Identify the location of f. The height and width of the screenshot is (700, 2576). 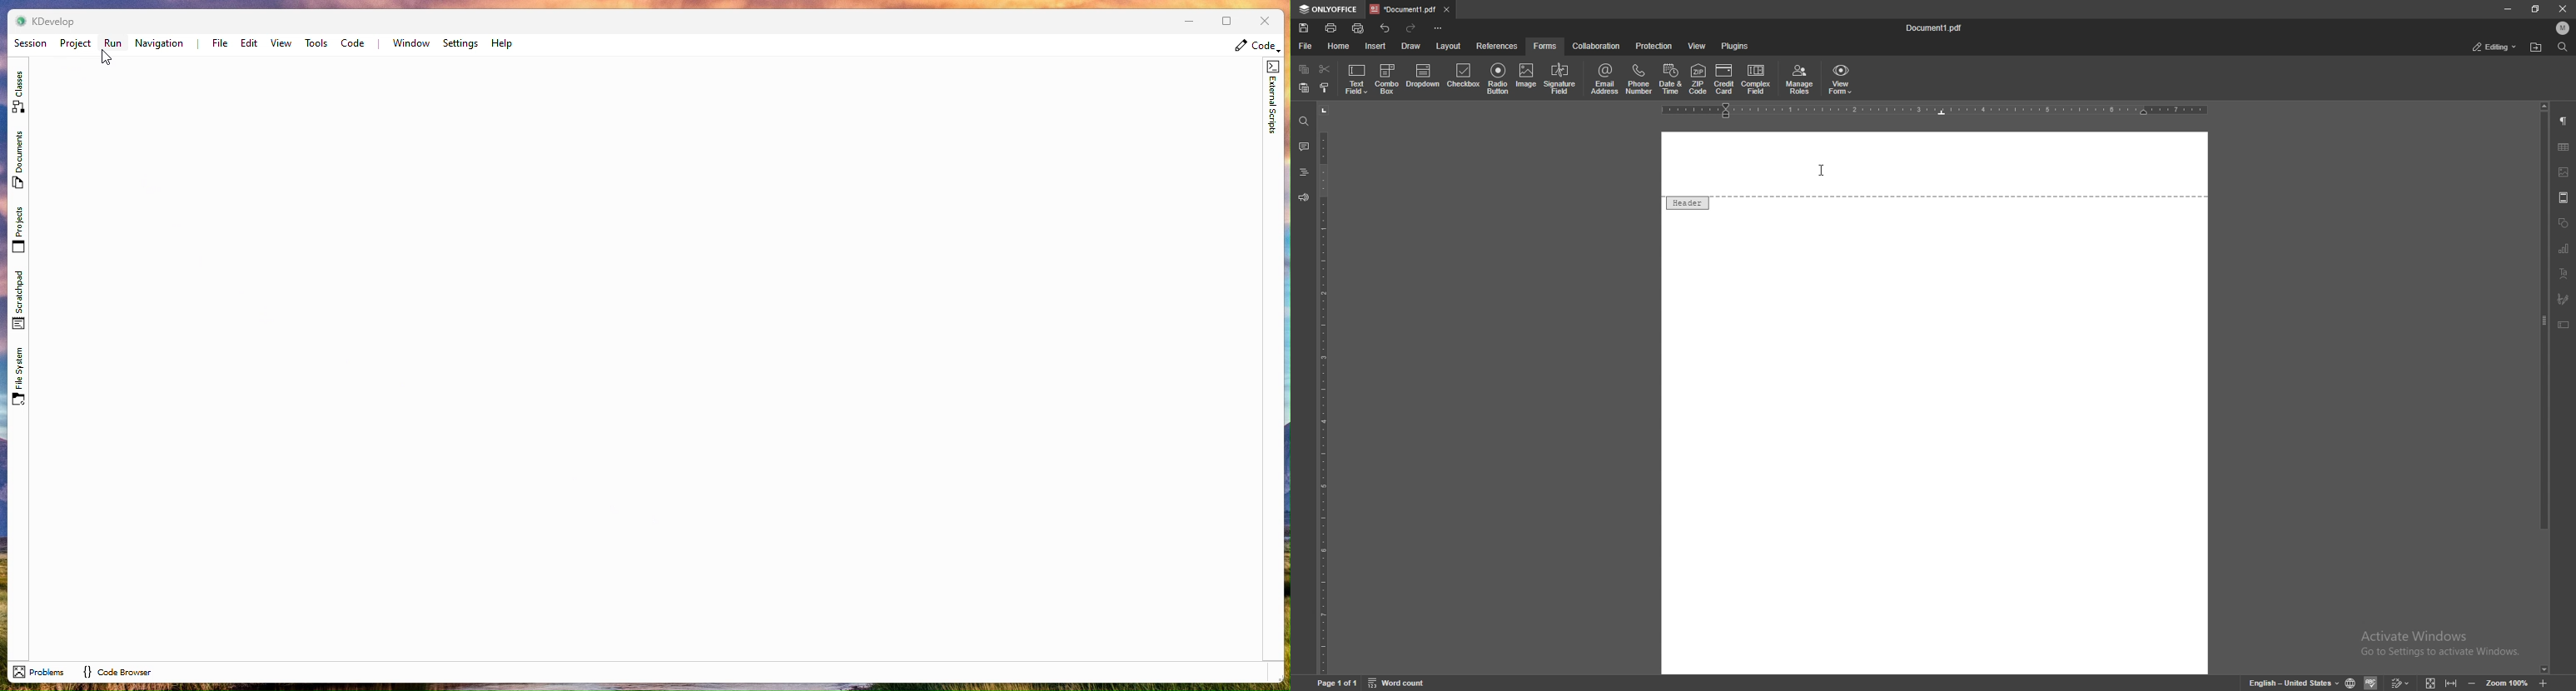
(1546, 46).